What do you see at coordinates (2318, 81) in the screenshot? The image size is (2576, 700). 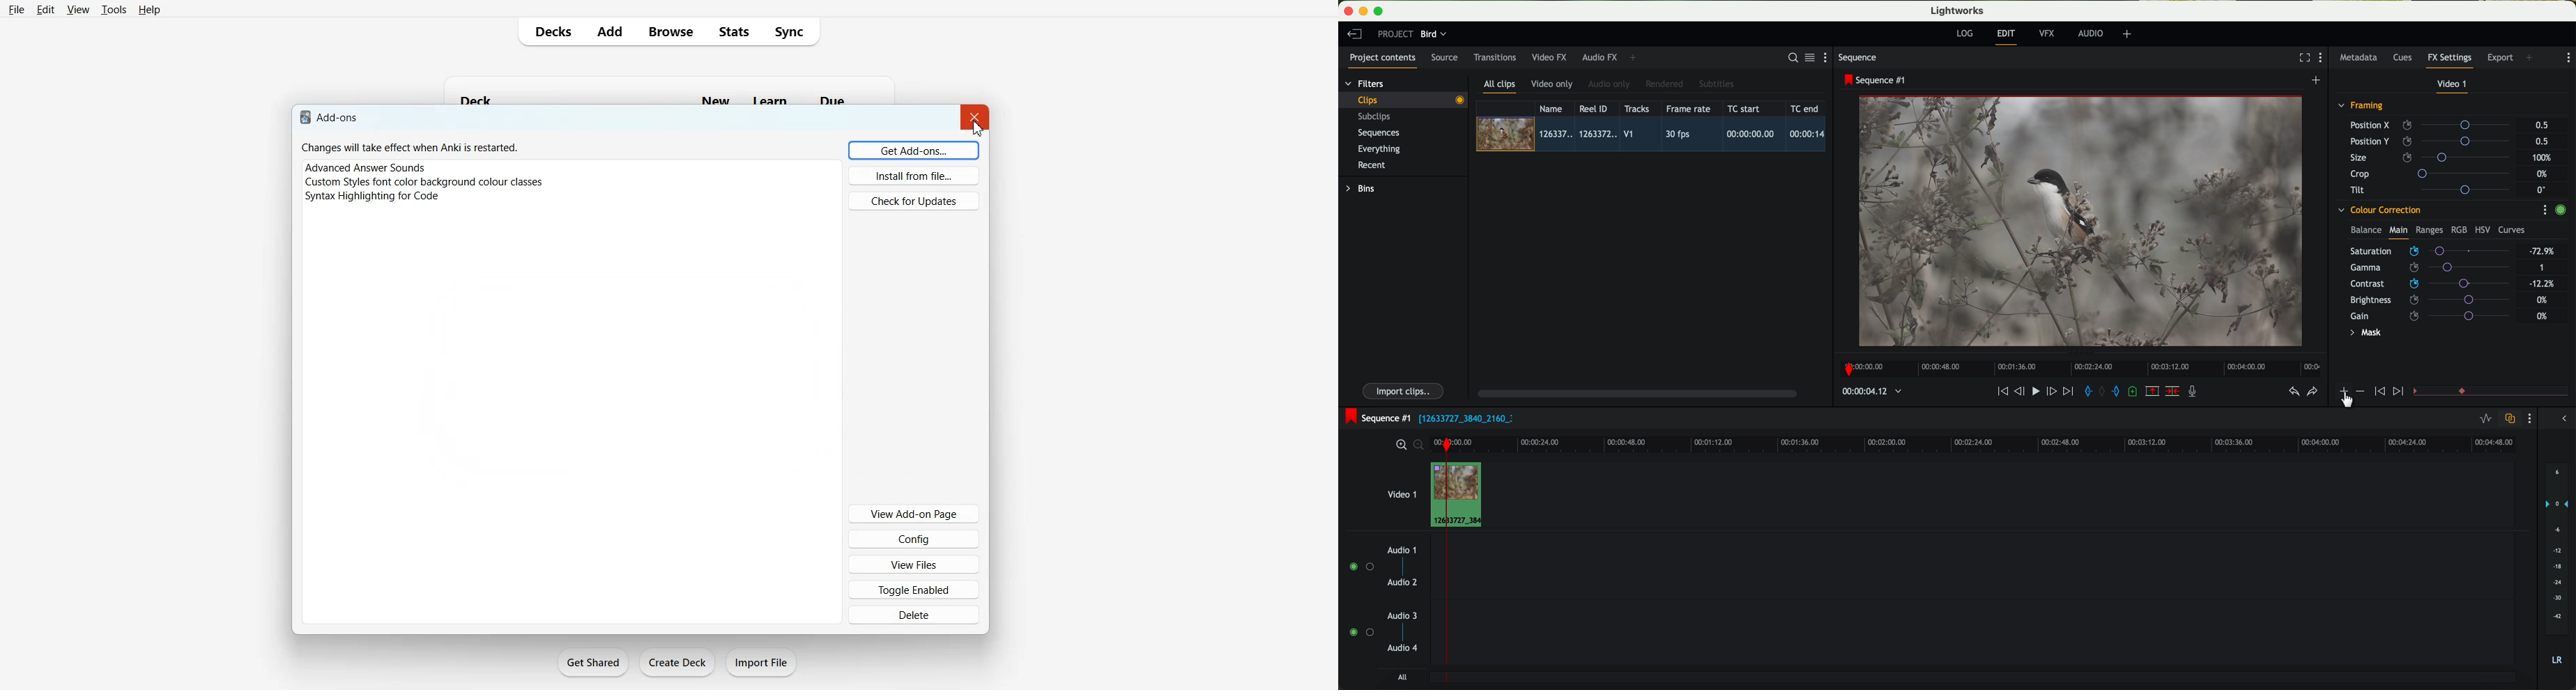 I see `create a new sequence` at bounding box center [2318, 81].